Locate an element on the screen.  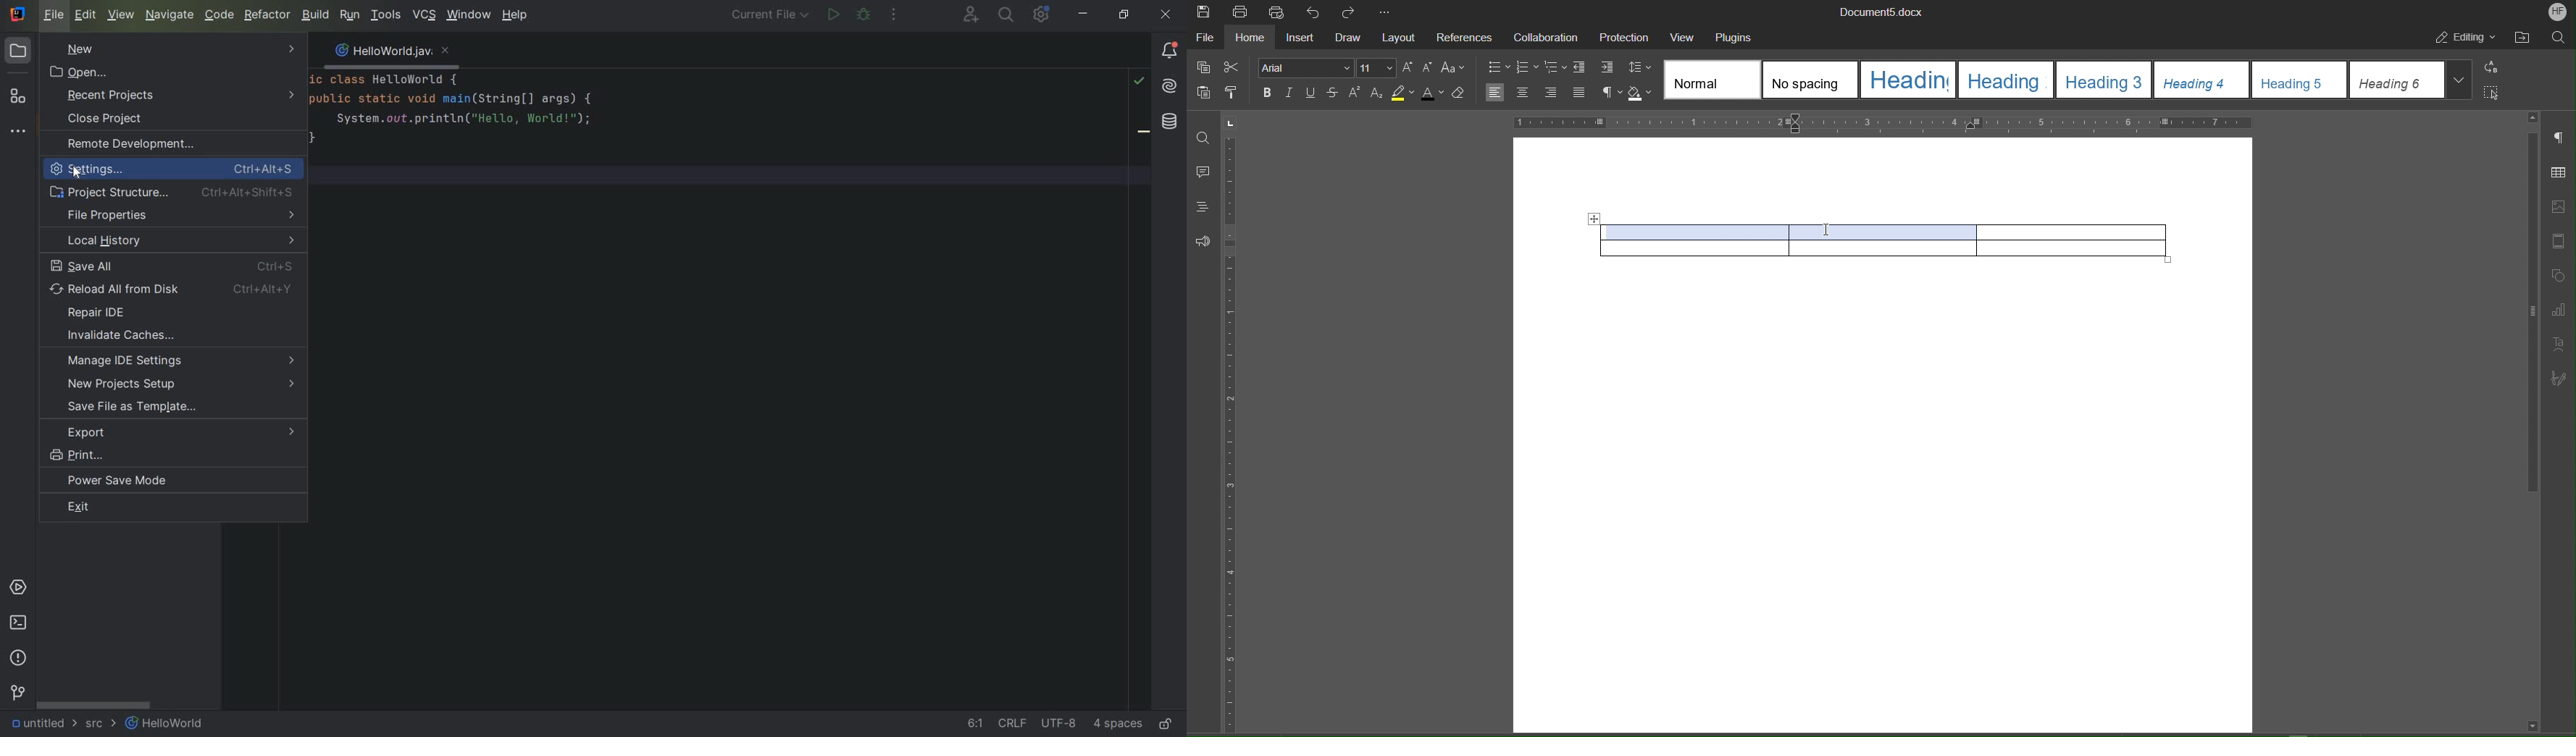
Copy Style is located at coordinates (1235, 94).